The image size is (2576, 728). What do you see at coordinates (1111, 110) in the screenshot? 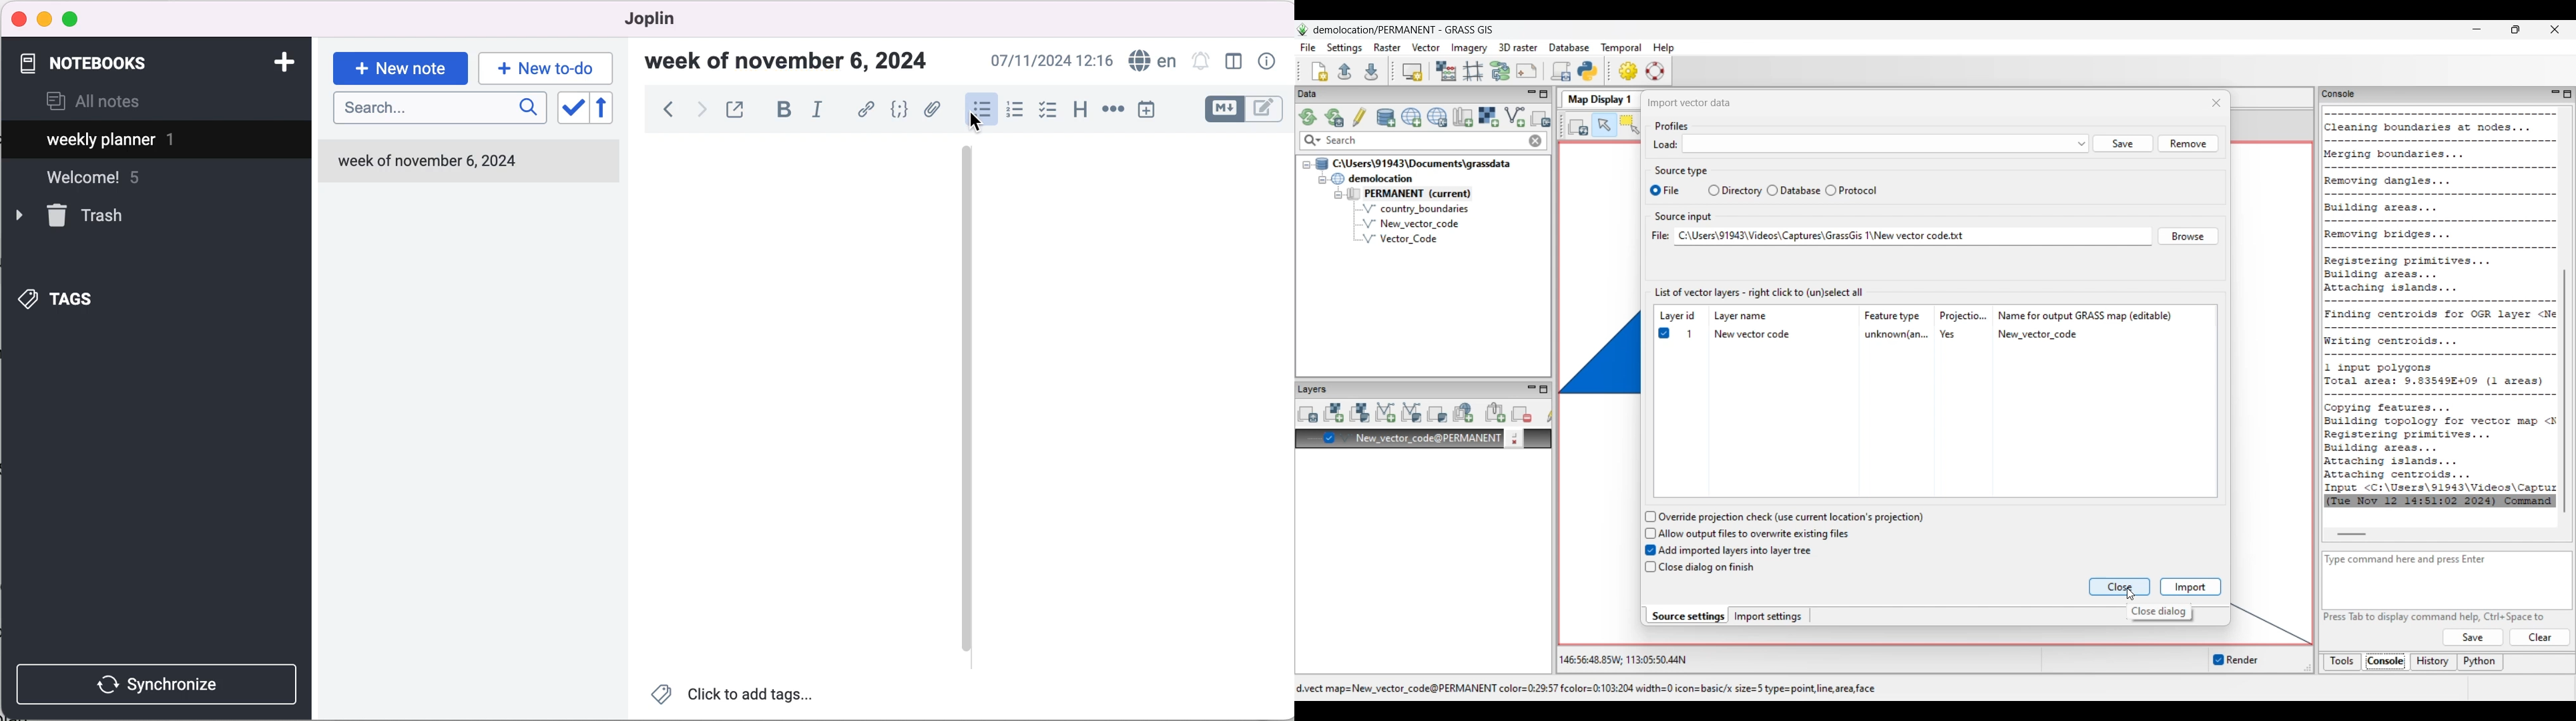
I see `horizontal rules` at bounding box center [1111, 110].